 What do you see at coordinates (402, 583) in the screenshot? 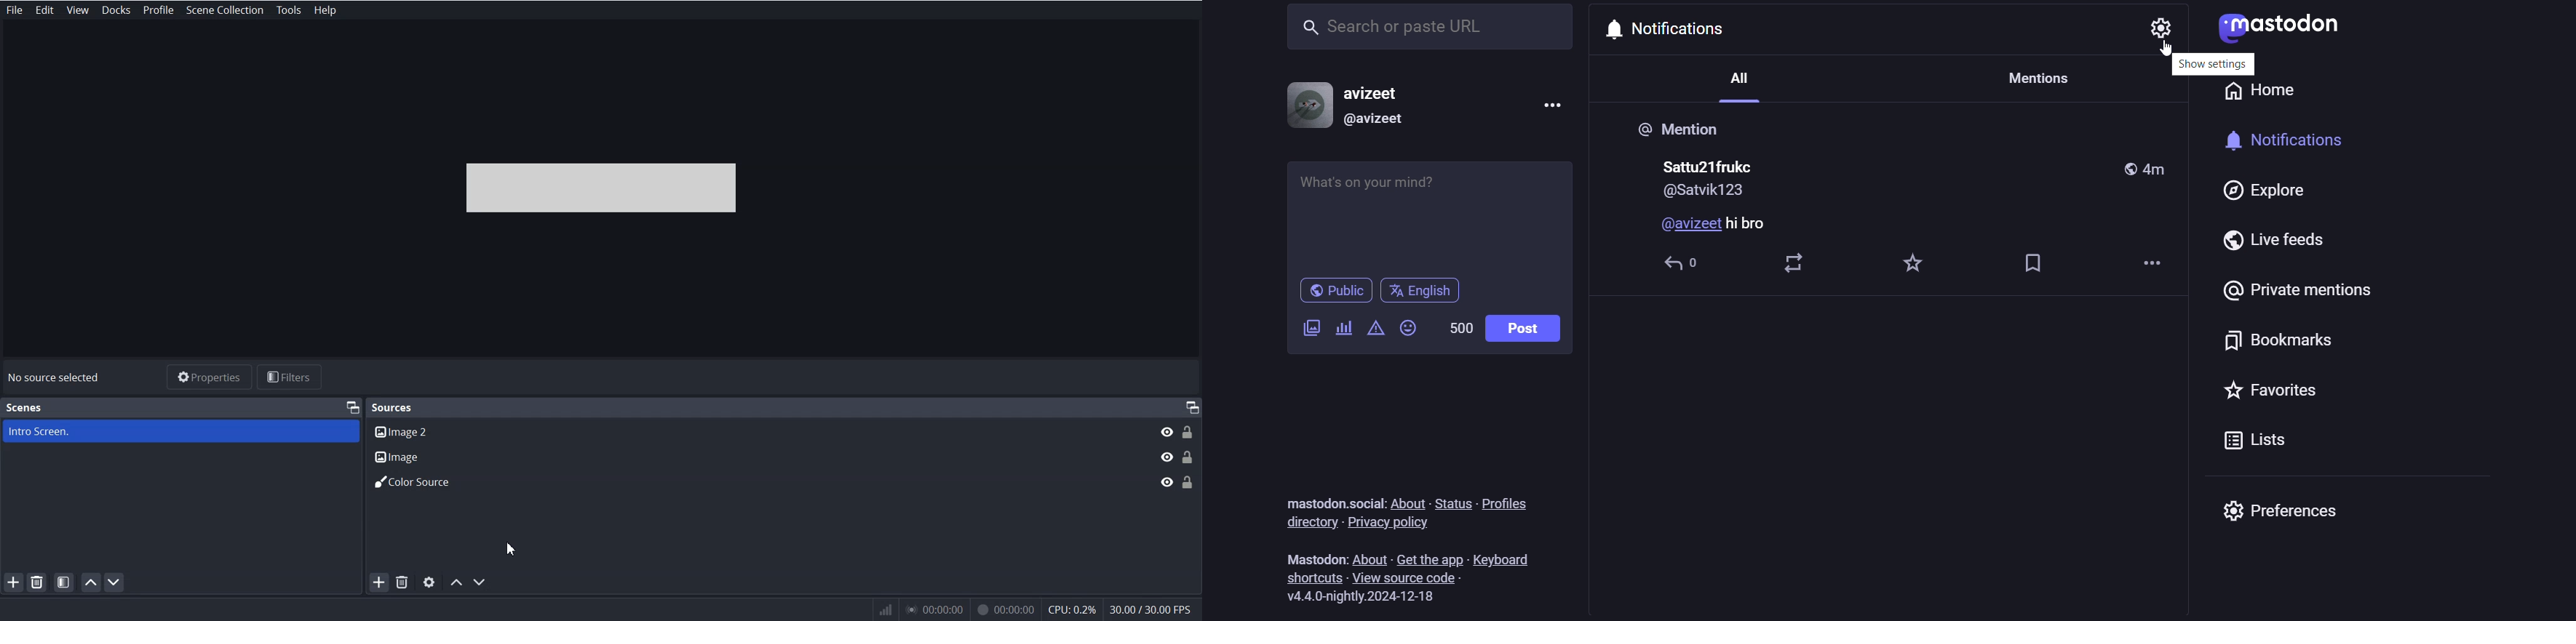
I see `Remove Selected Source` at bounding box center [402, 583].